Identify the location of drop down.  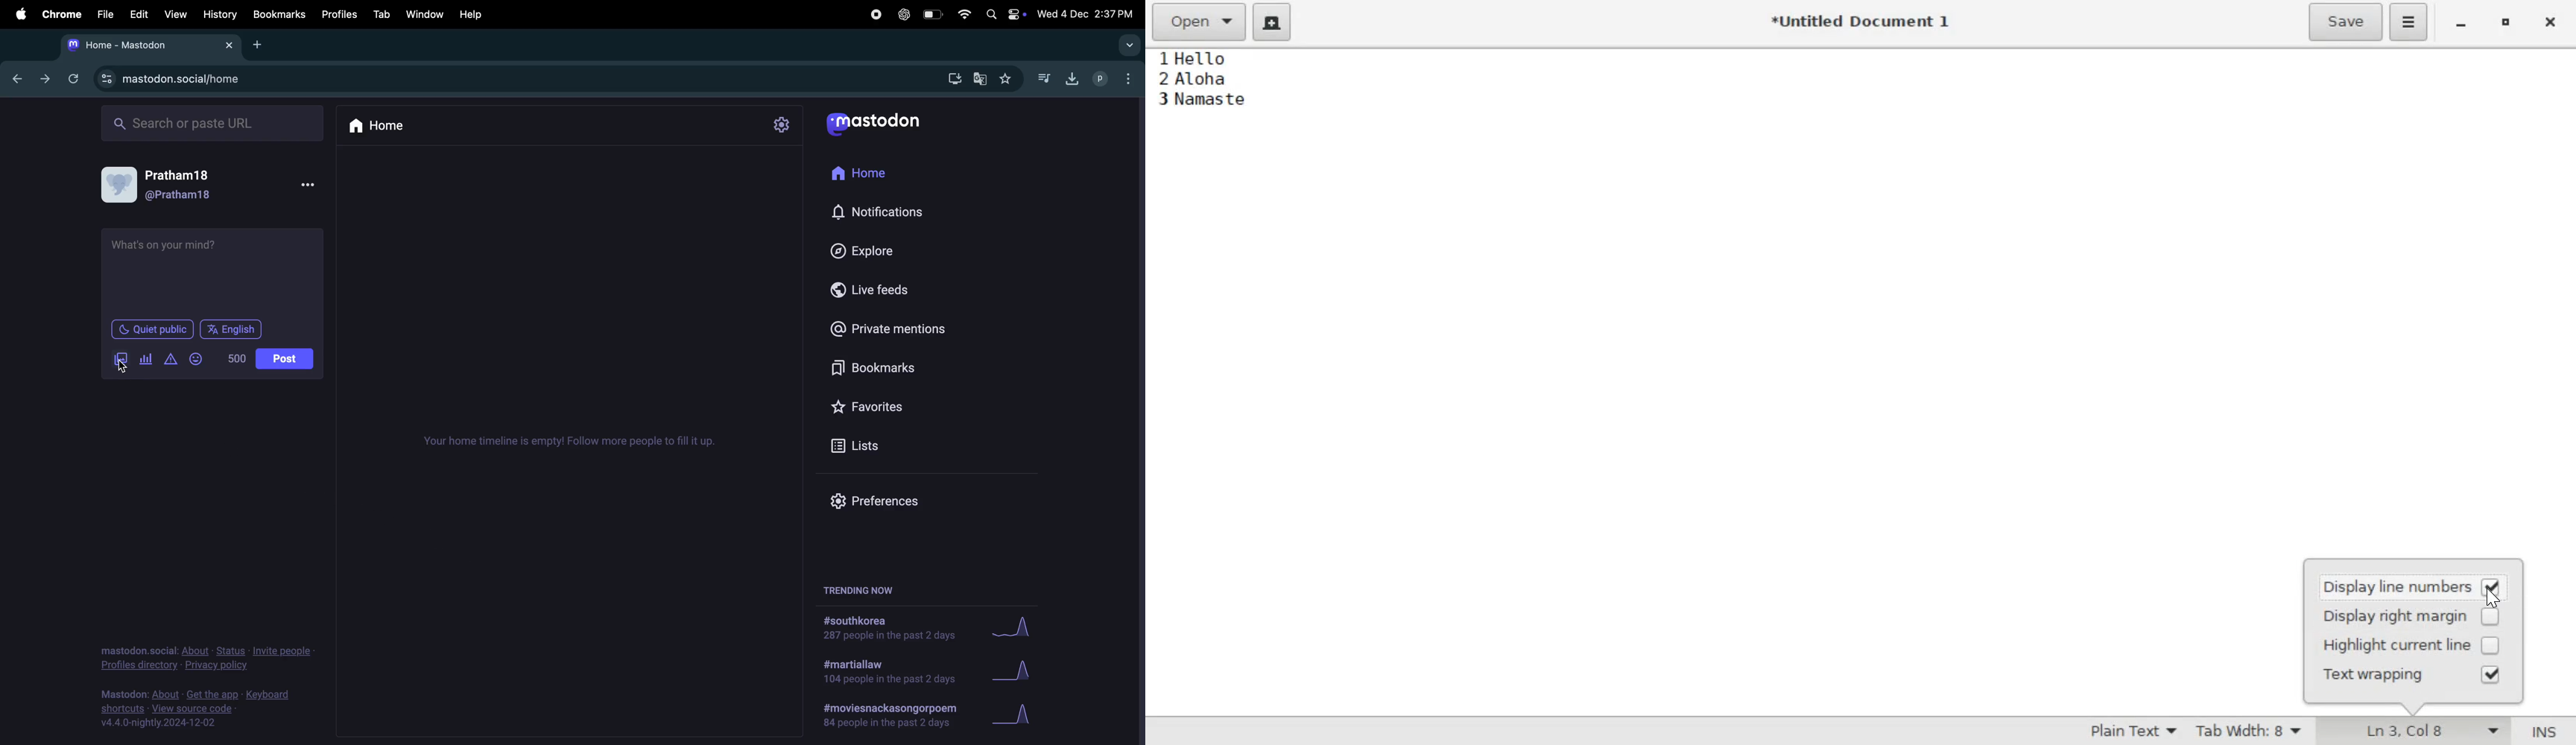
(1127, 44).